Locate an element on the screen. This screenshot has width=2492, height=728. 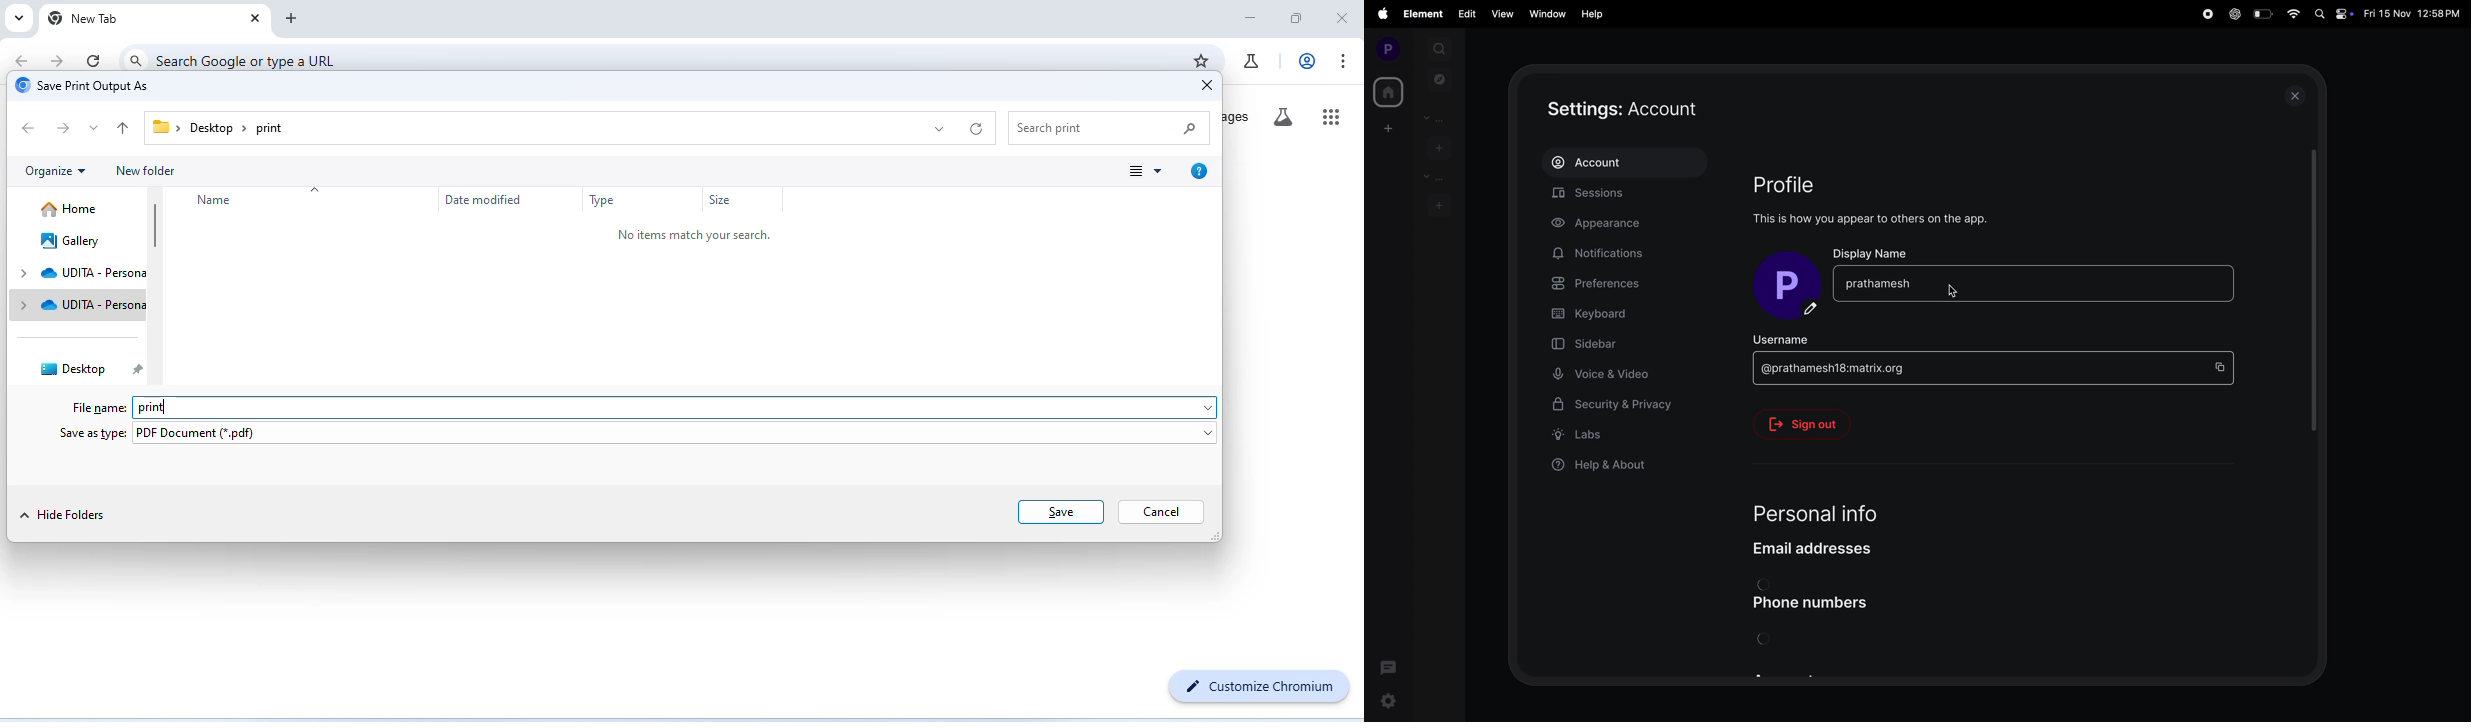
apple menu is located at coordinates (1381, 14).